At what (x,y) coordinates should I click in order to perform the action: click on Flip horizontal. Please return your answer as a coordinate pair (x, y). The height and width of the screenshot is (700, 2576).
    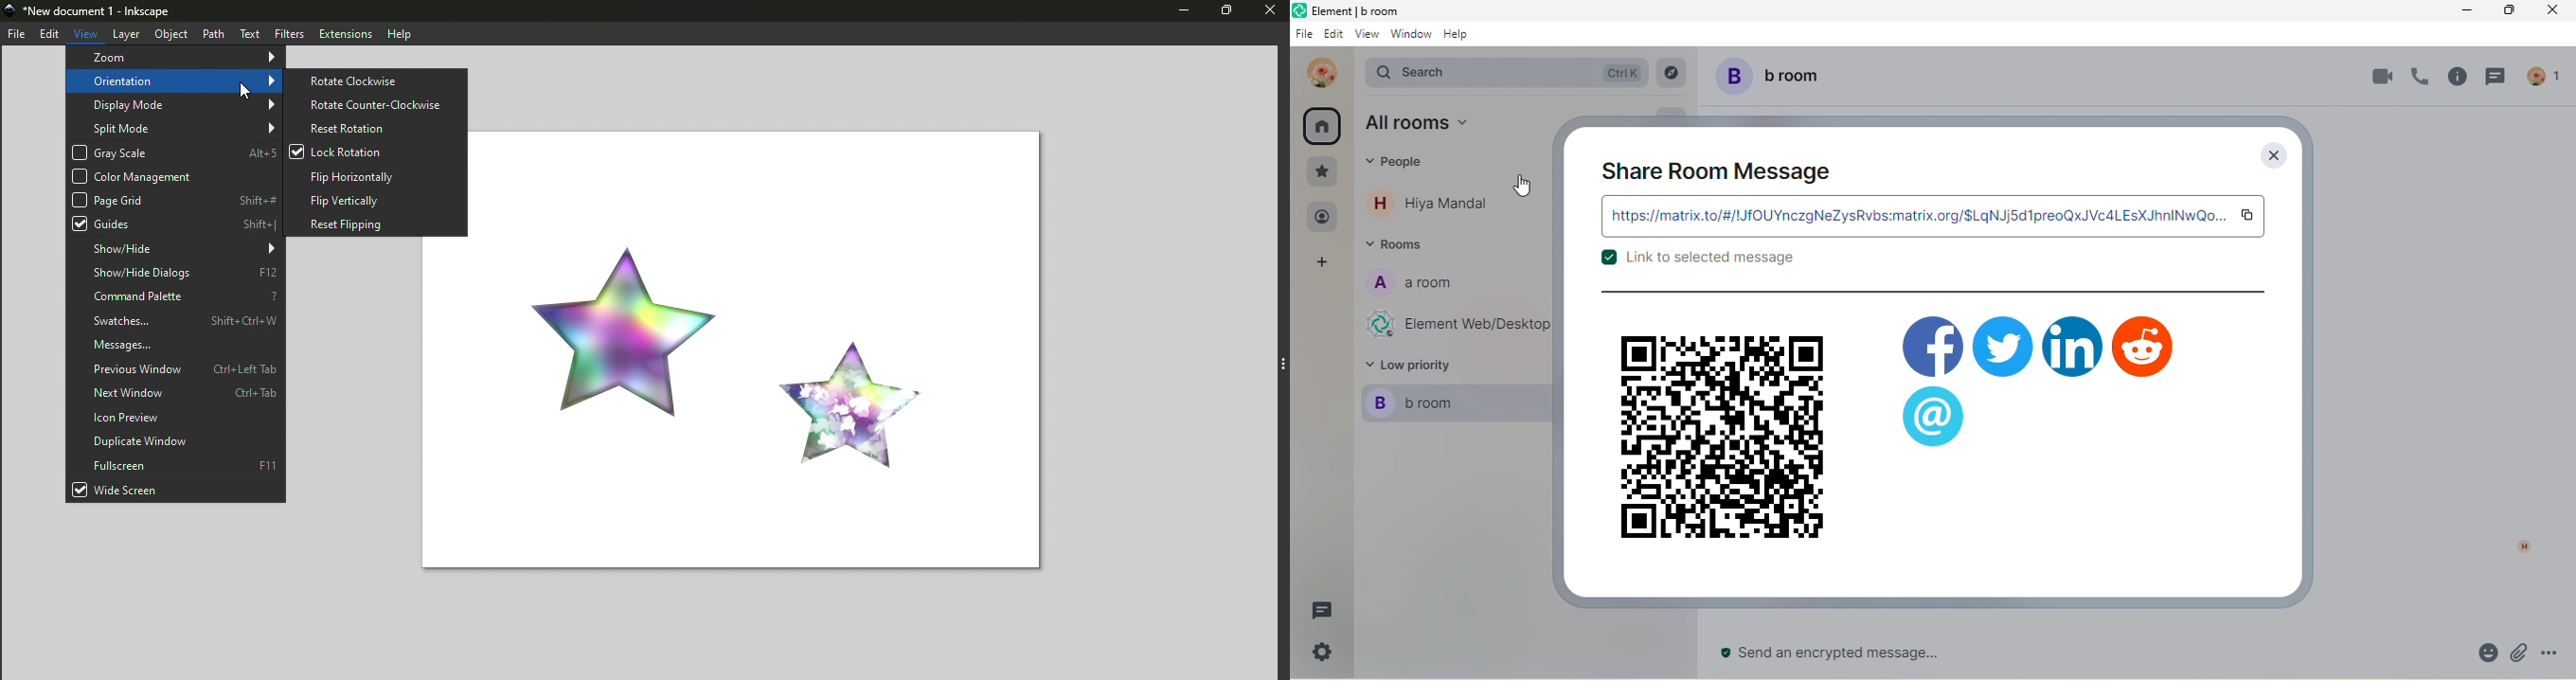
    Looking at the image, I should click on (376, 174).